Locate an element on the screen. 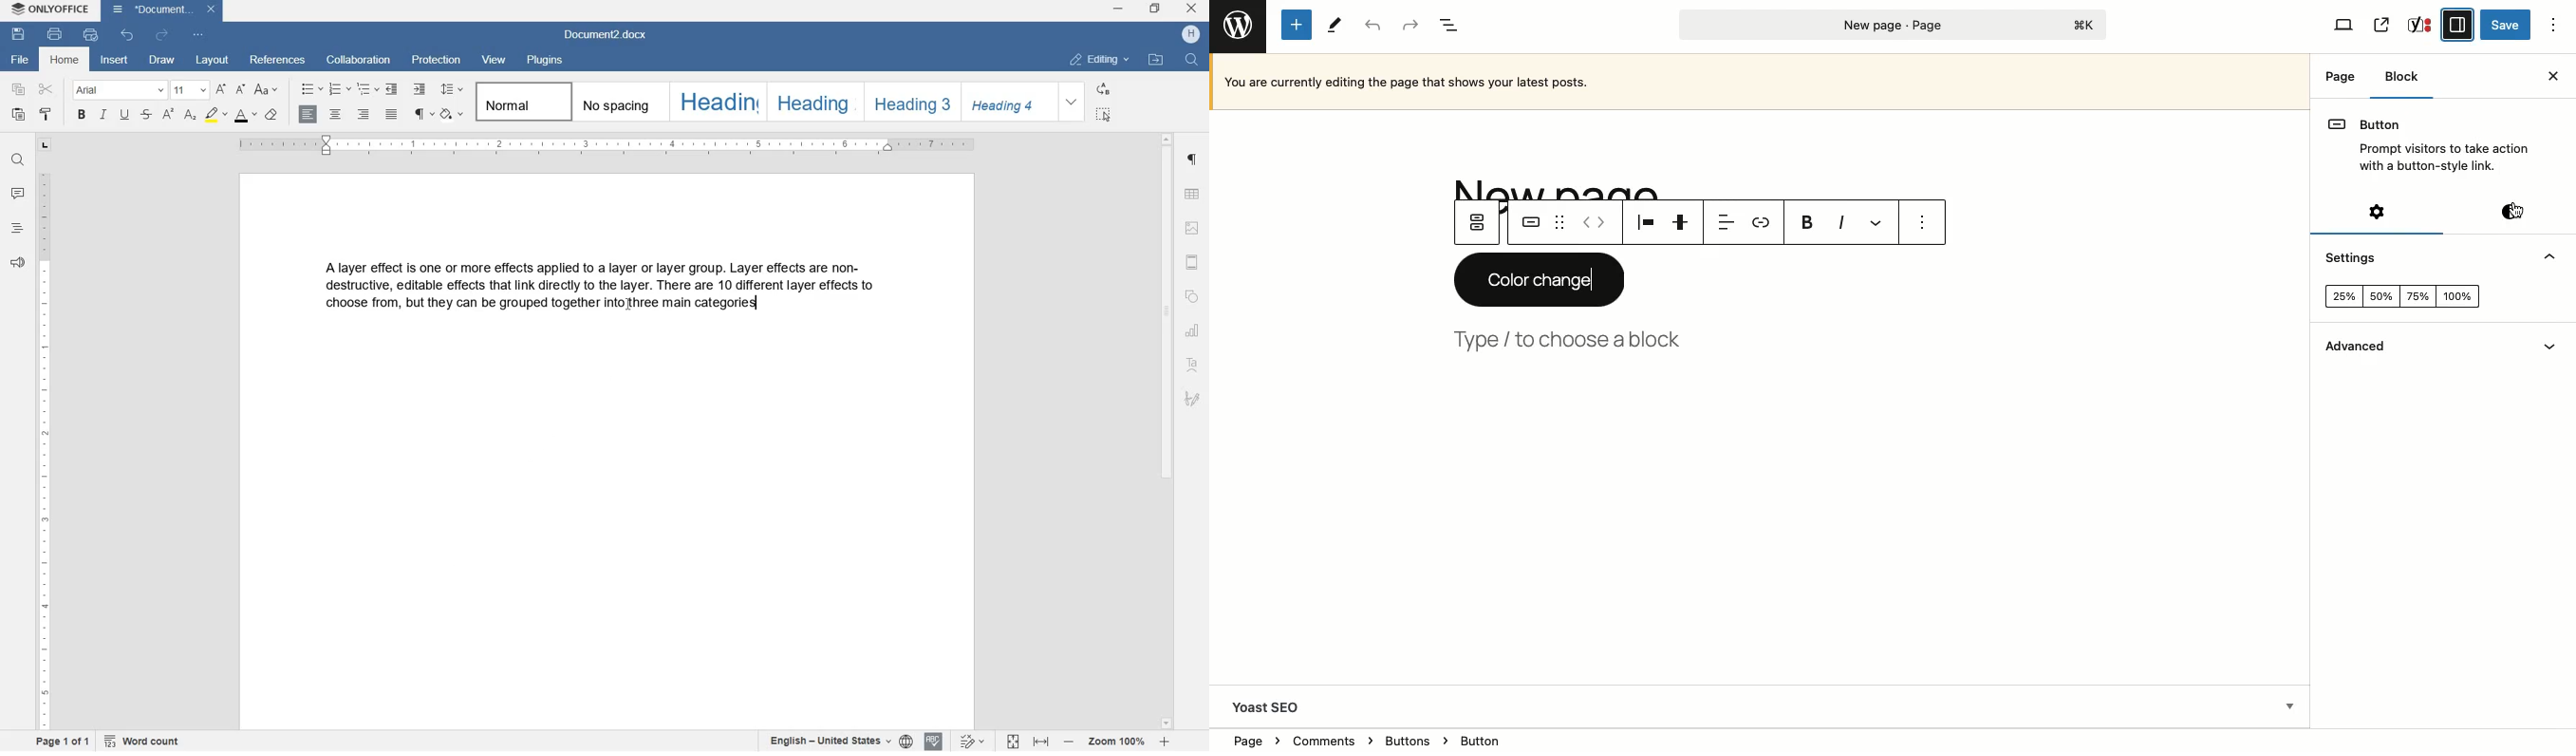  Link is located at coordinates (1761, 222).